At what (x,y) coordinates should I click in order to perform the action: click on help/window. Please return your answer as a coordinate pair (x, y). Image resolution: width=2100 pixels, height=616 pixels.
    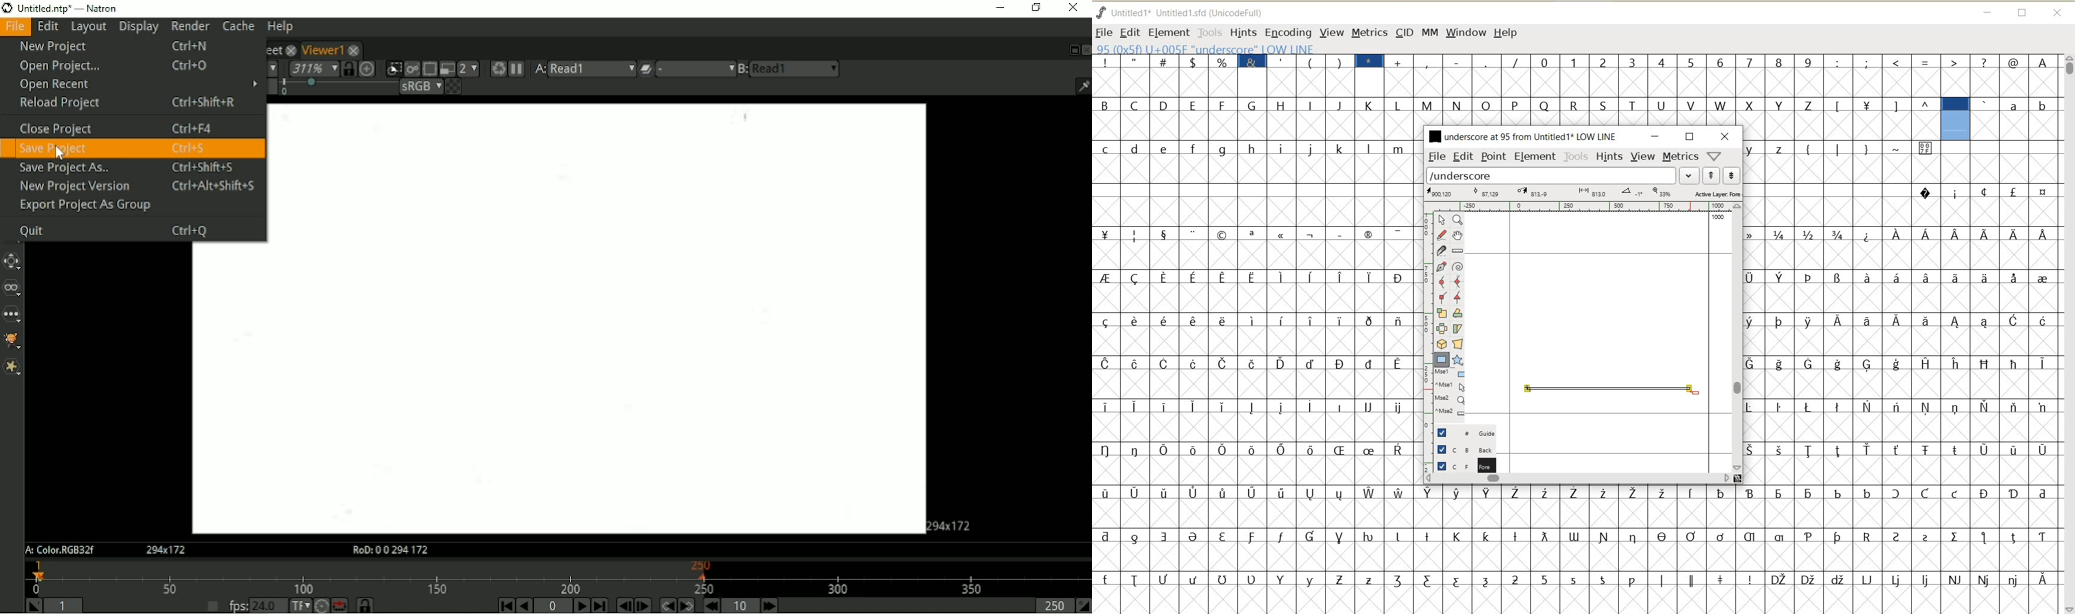
    Looking at the image, I should click on (1714, 156).